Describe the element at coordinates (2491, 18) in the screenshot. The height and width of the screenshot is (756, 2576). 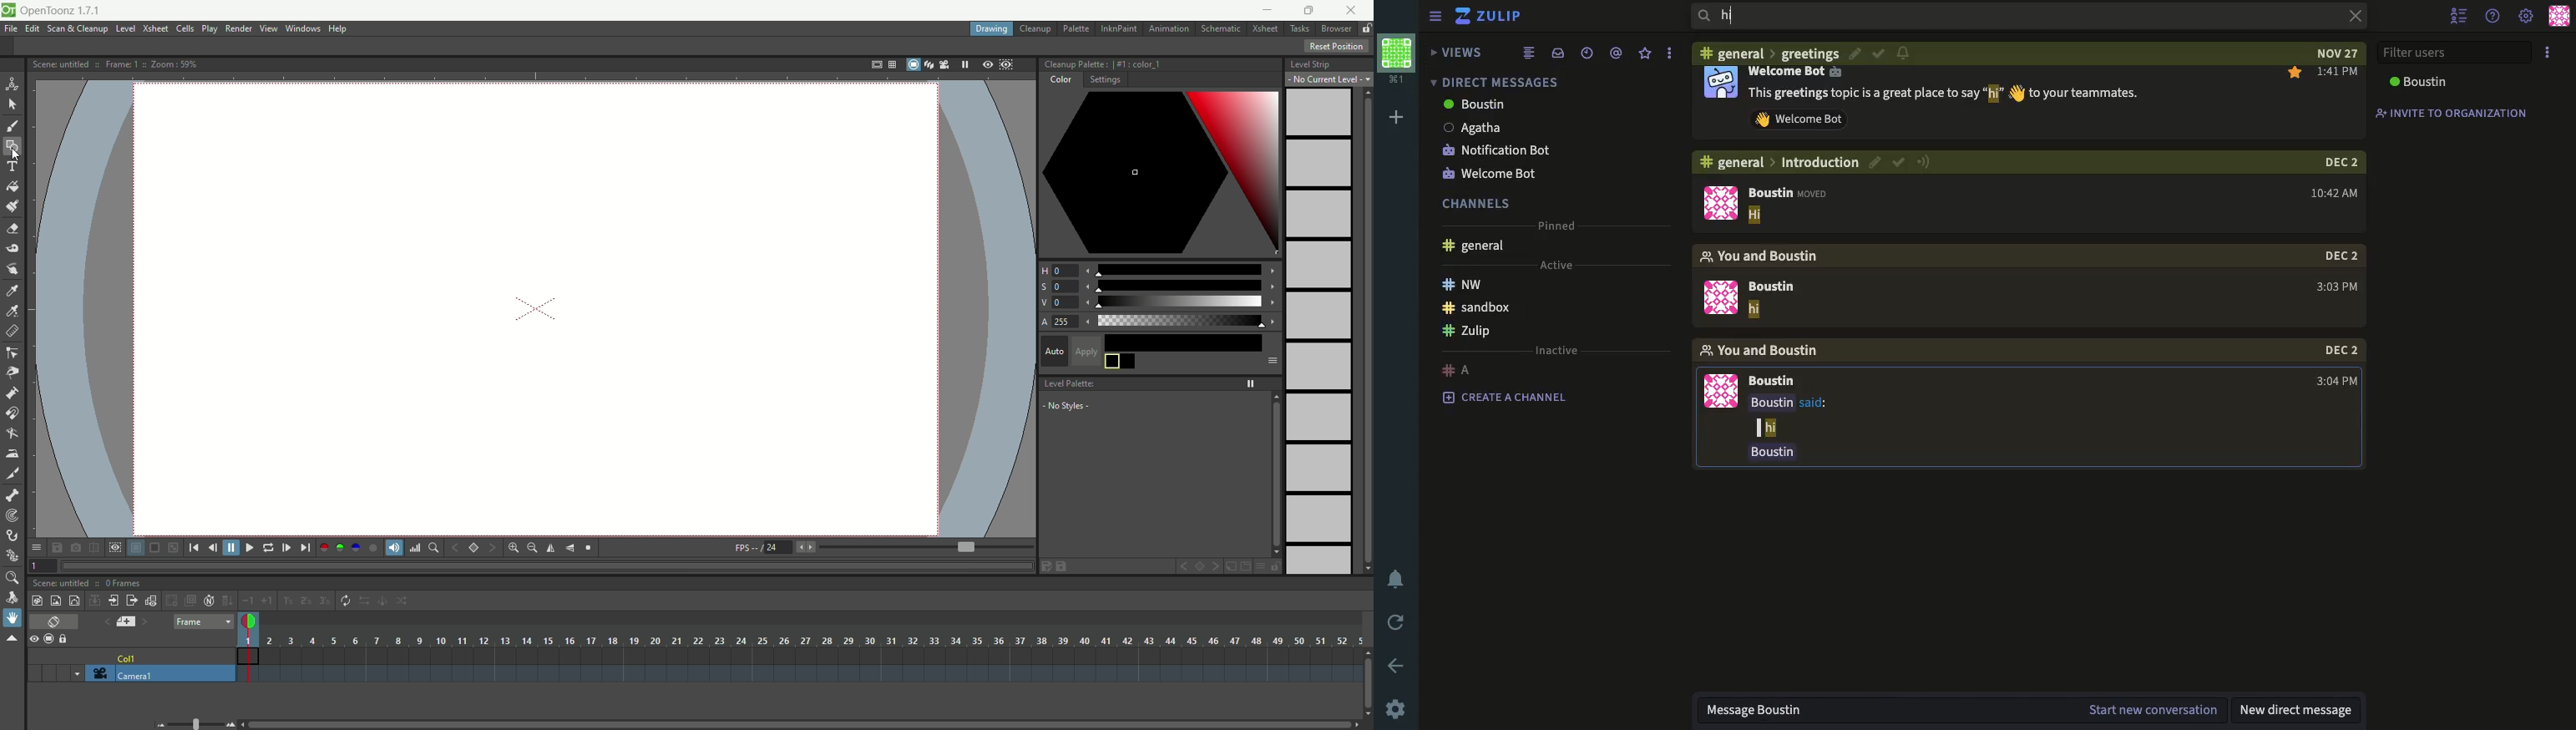
I see `help` at that location.